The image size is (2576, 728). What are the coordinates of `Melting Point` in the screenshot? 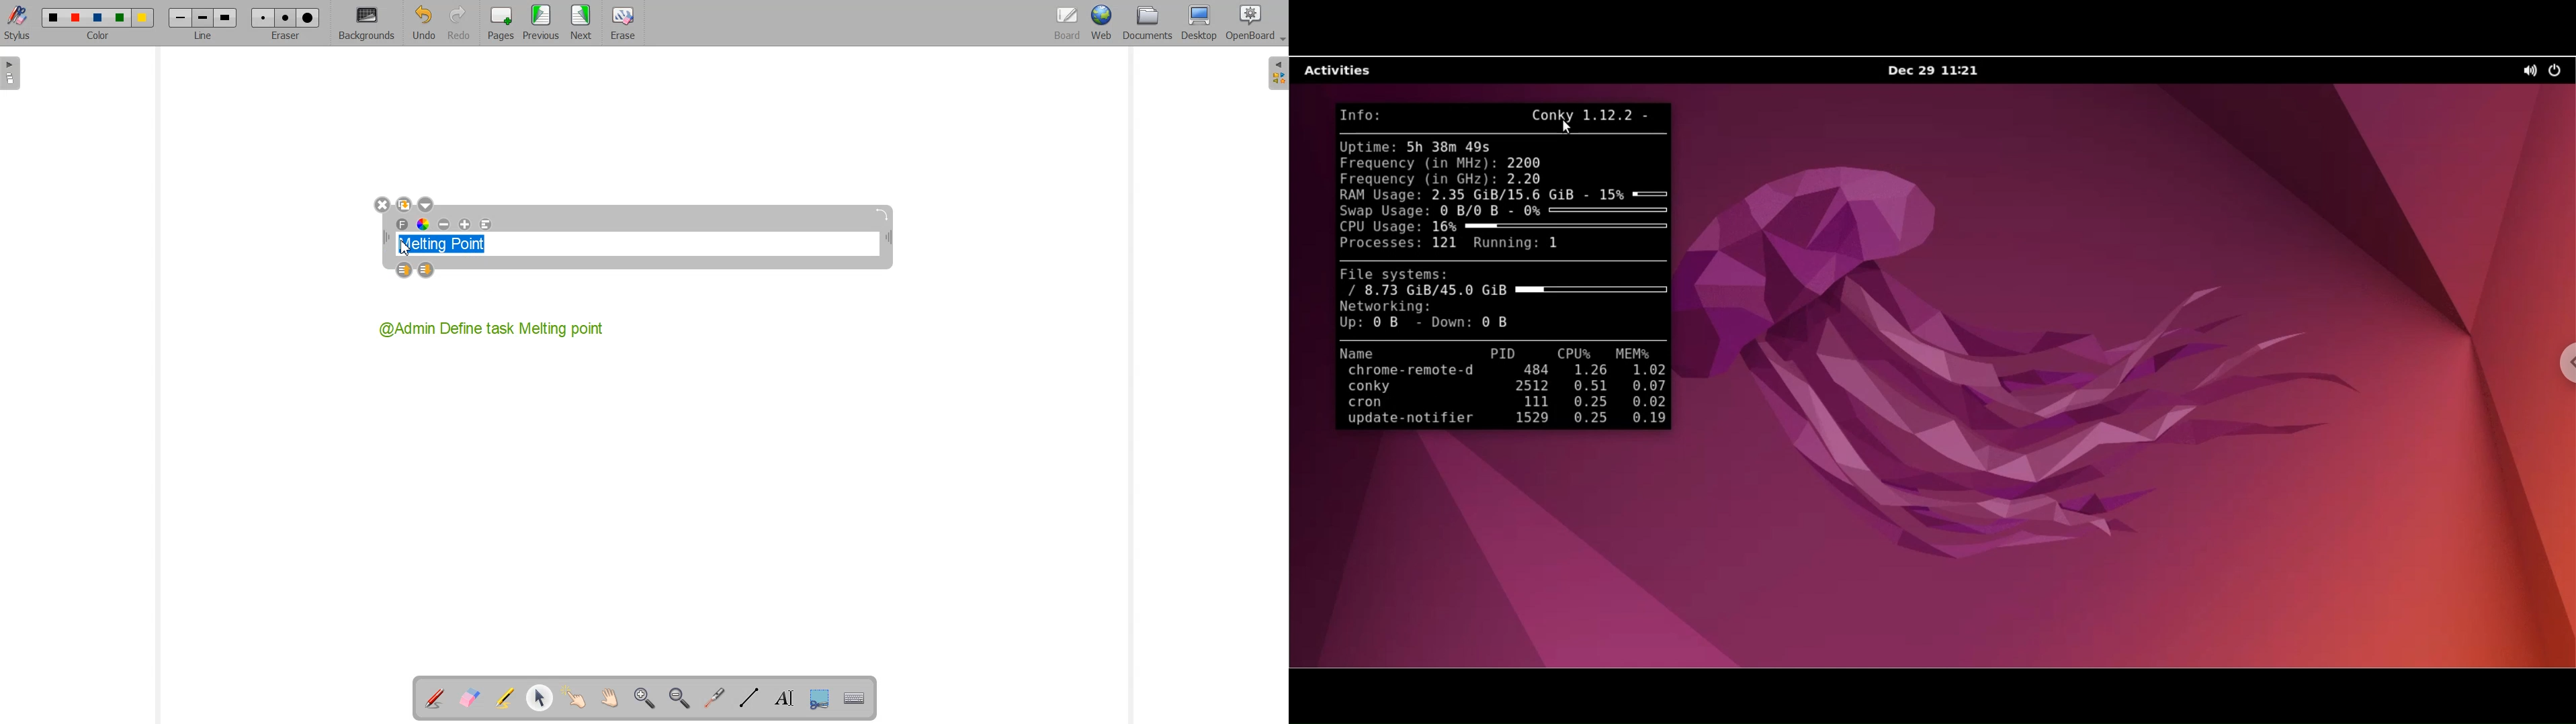 It's located at (447, 241).